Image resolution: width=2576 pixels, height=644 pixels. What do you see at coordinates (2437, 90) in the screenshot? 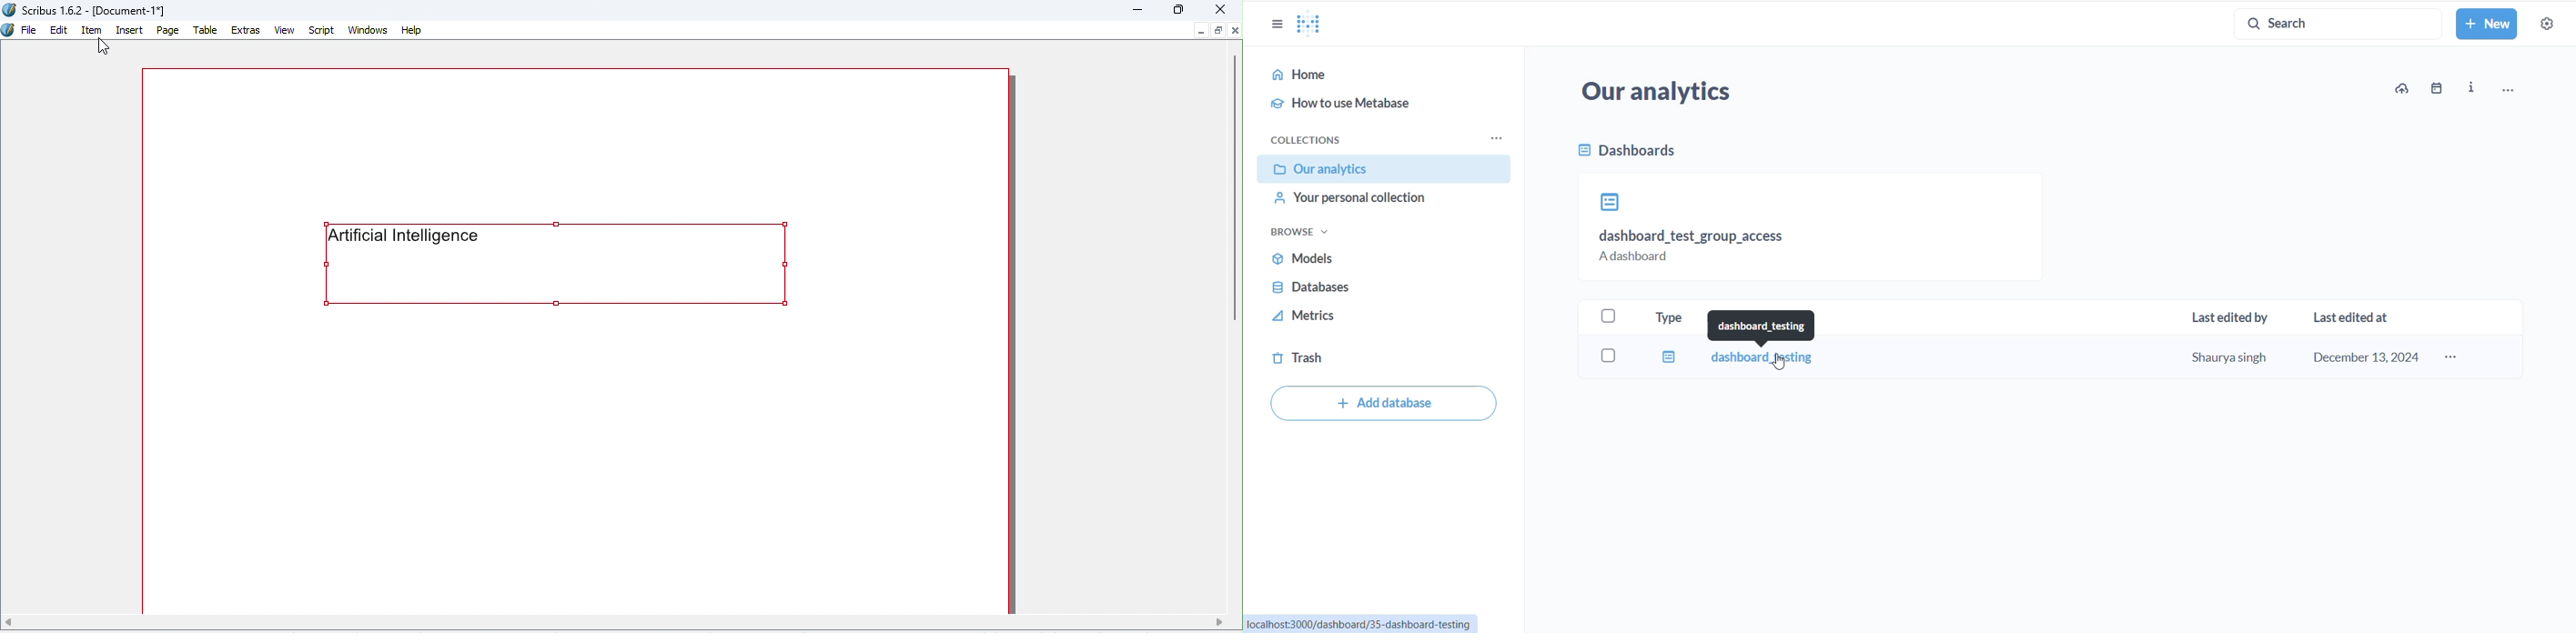
I see `events` at bounding box center [2437, 90].